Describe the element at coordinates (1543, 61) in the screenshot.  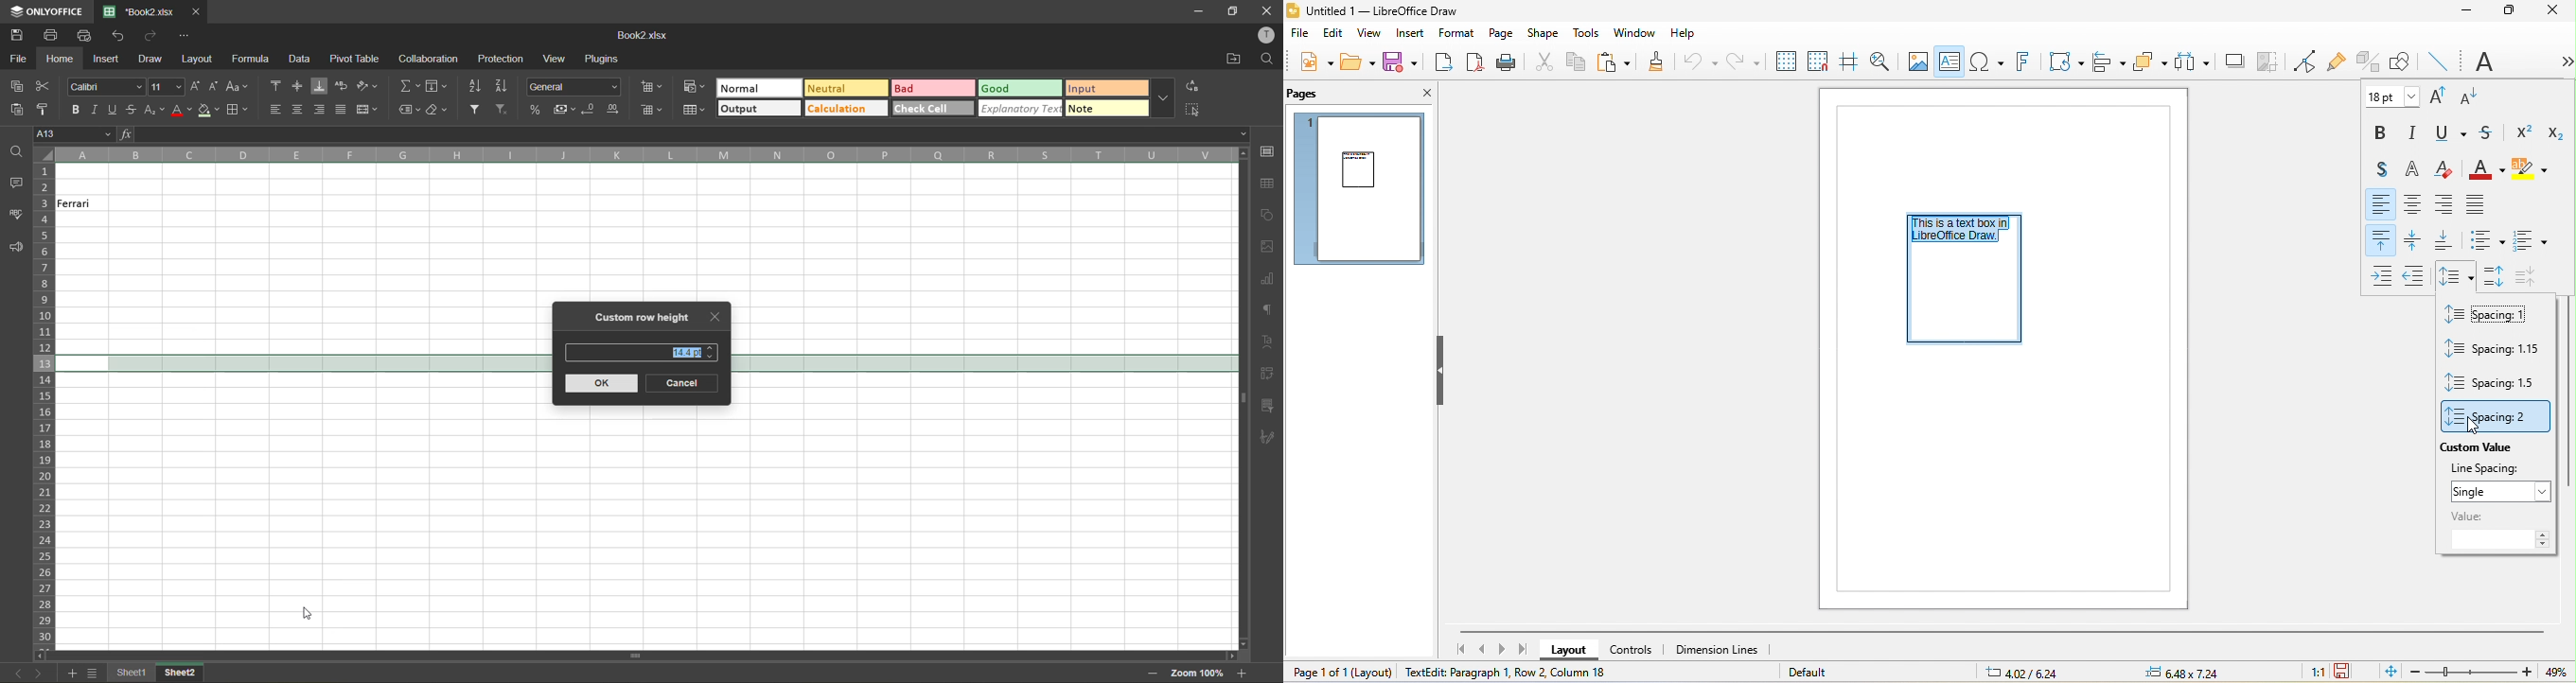
I see `cut` at that location.